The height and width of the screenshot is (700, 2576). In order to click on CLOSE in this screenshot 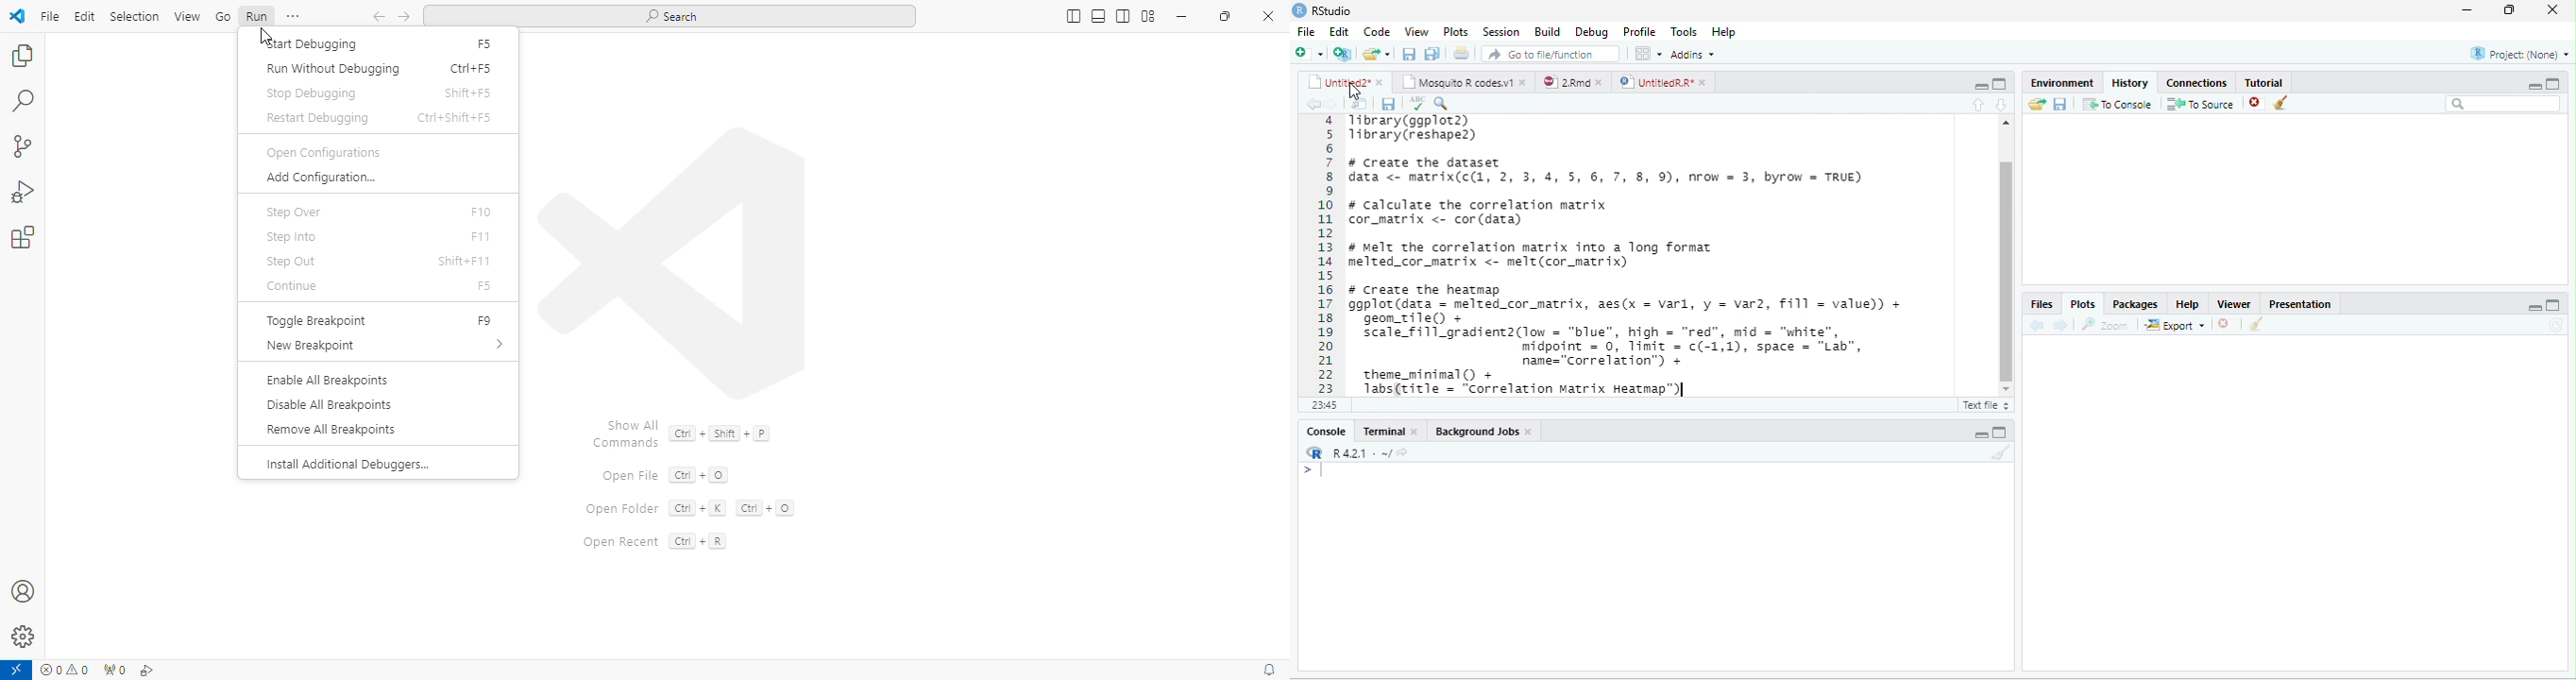, I will do `click(2227, 324)`.